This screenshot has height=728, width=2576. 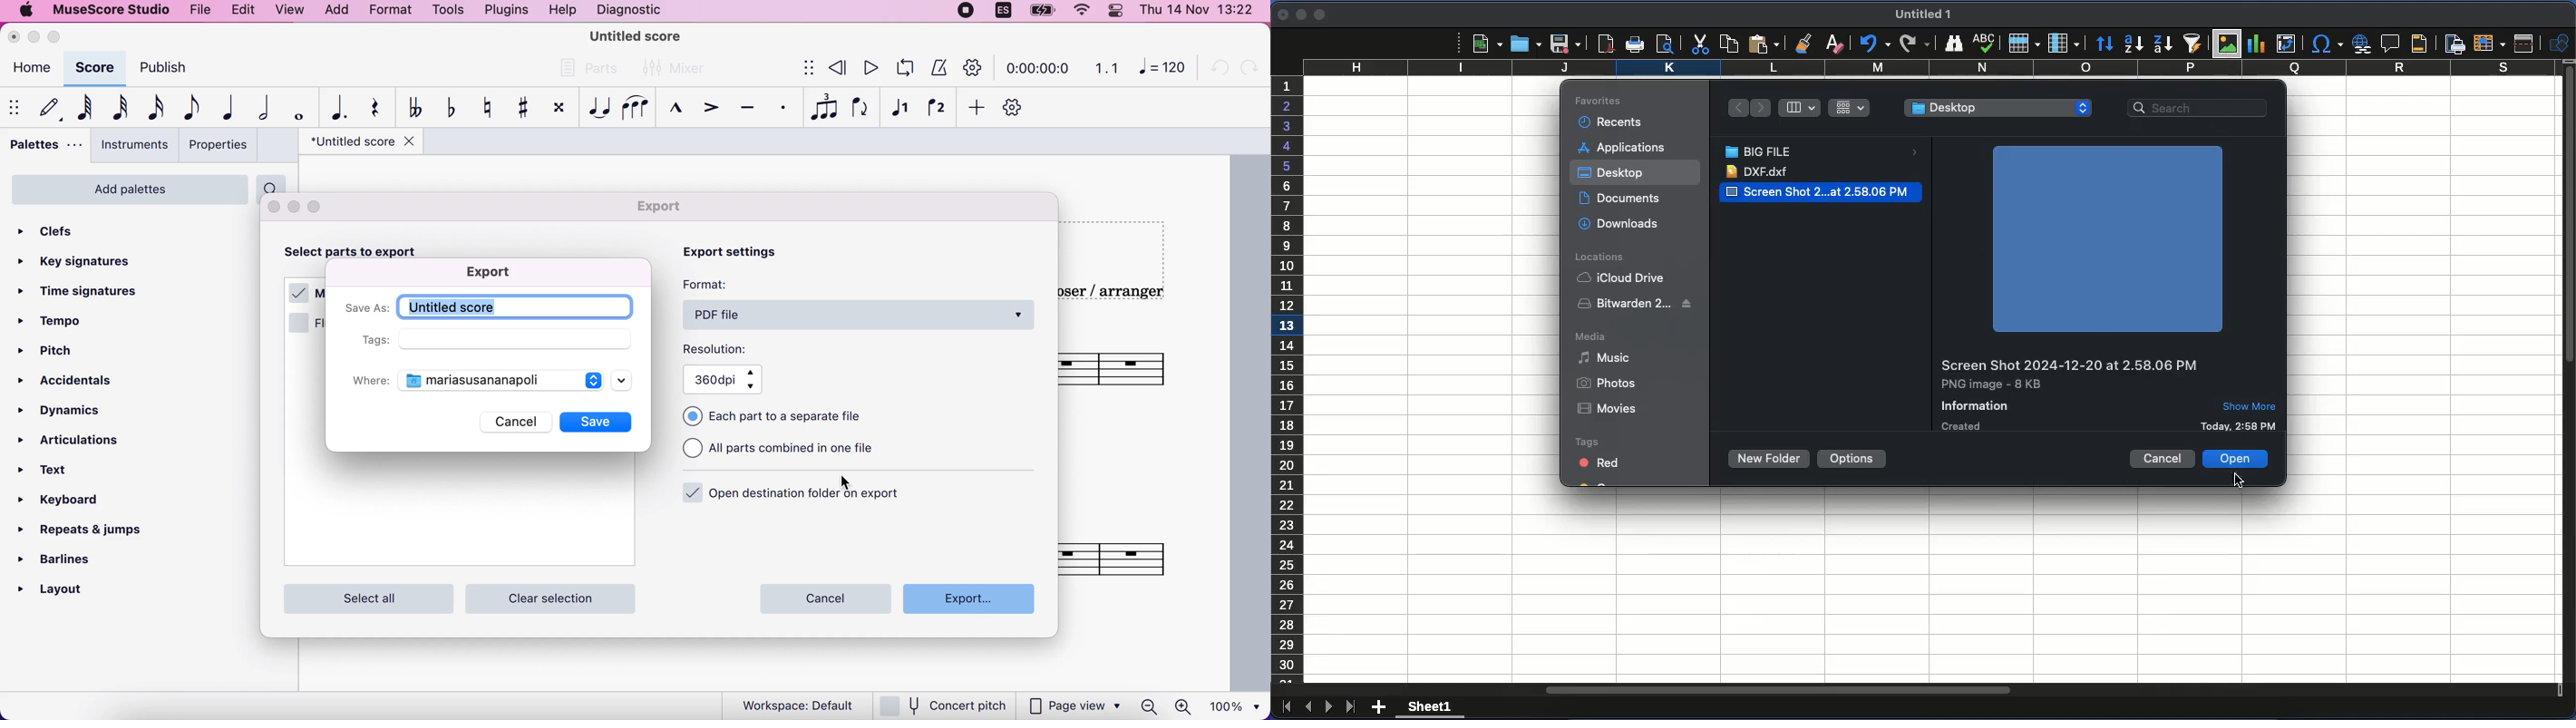 I want to click on undo, so click(x=1220, y=70).